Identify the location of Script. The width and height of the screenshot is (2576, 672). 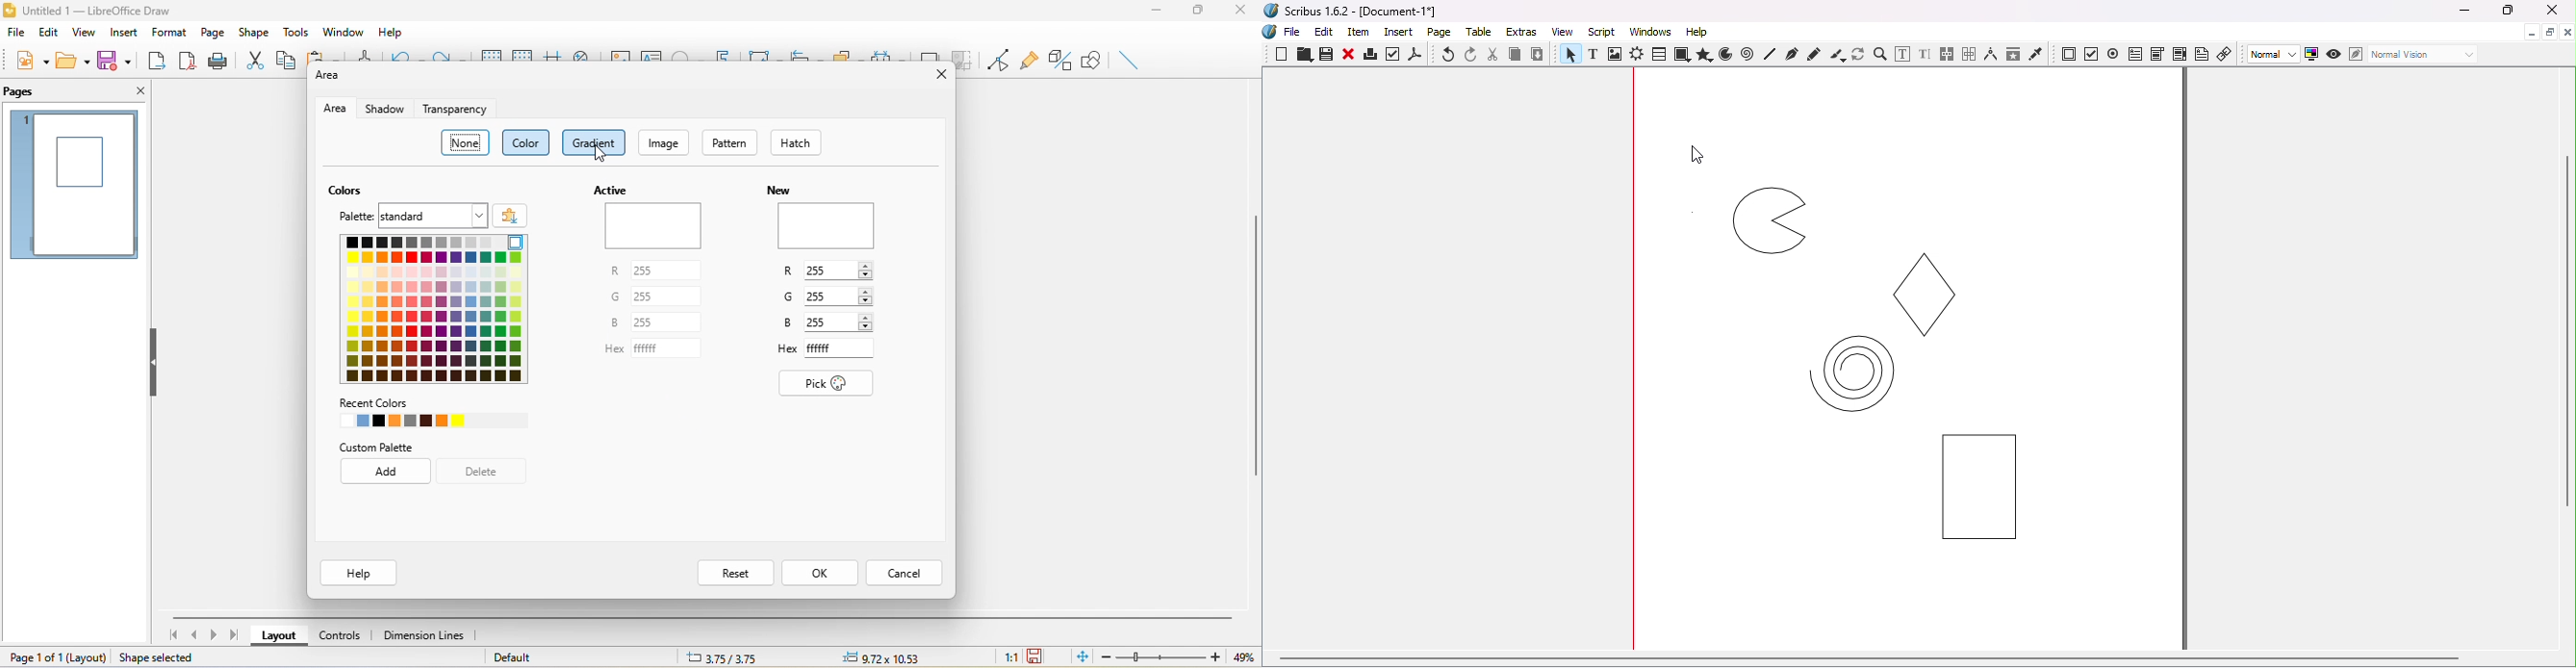
(1604, 31).